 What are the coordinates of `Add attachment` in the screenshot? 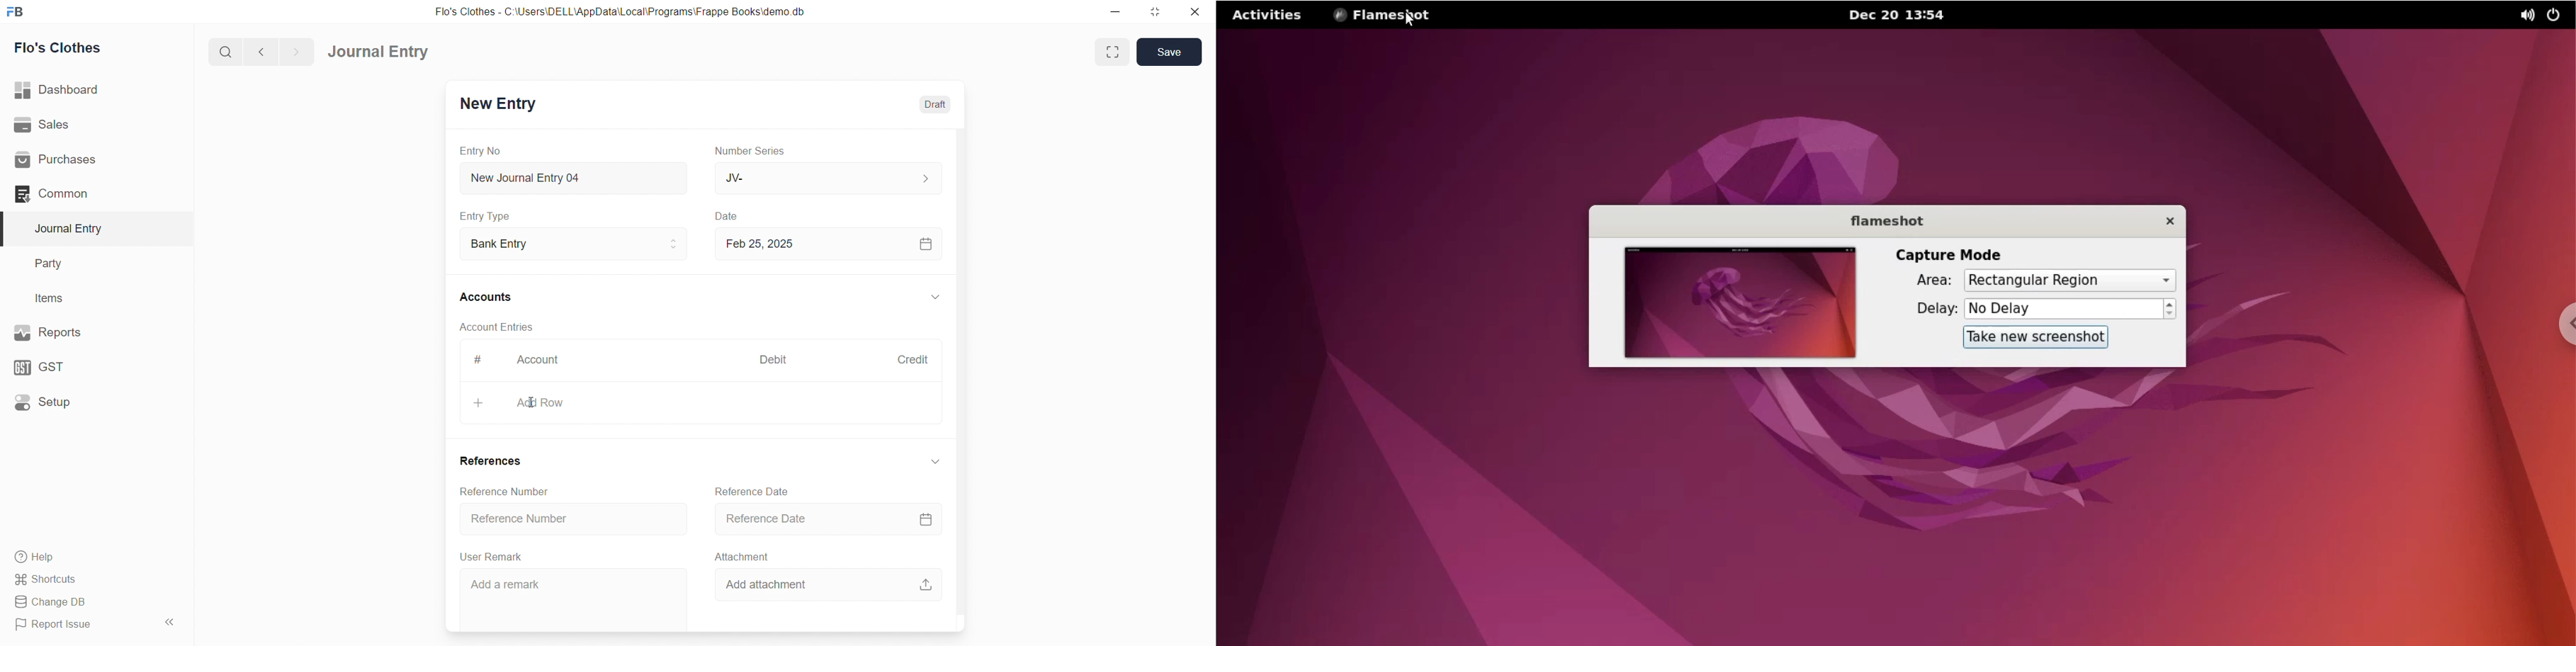 It's located at (833, 582).